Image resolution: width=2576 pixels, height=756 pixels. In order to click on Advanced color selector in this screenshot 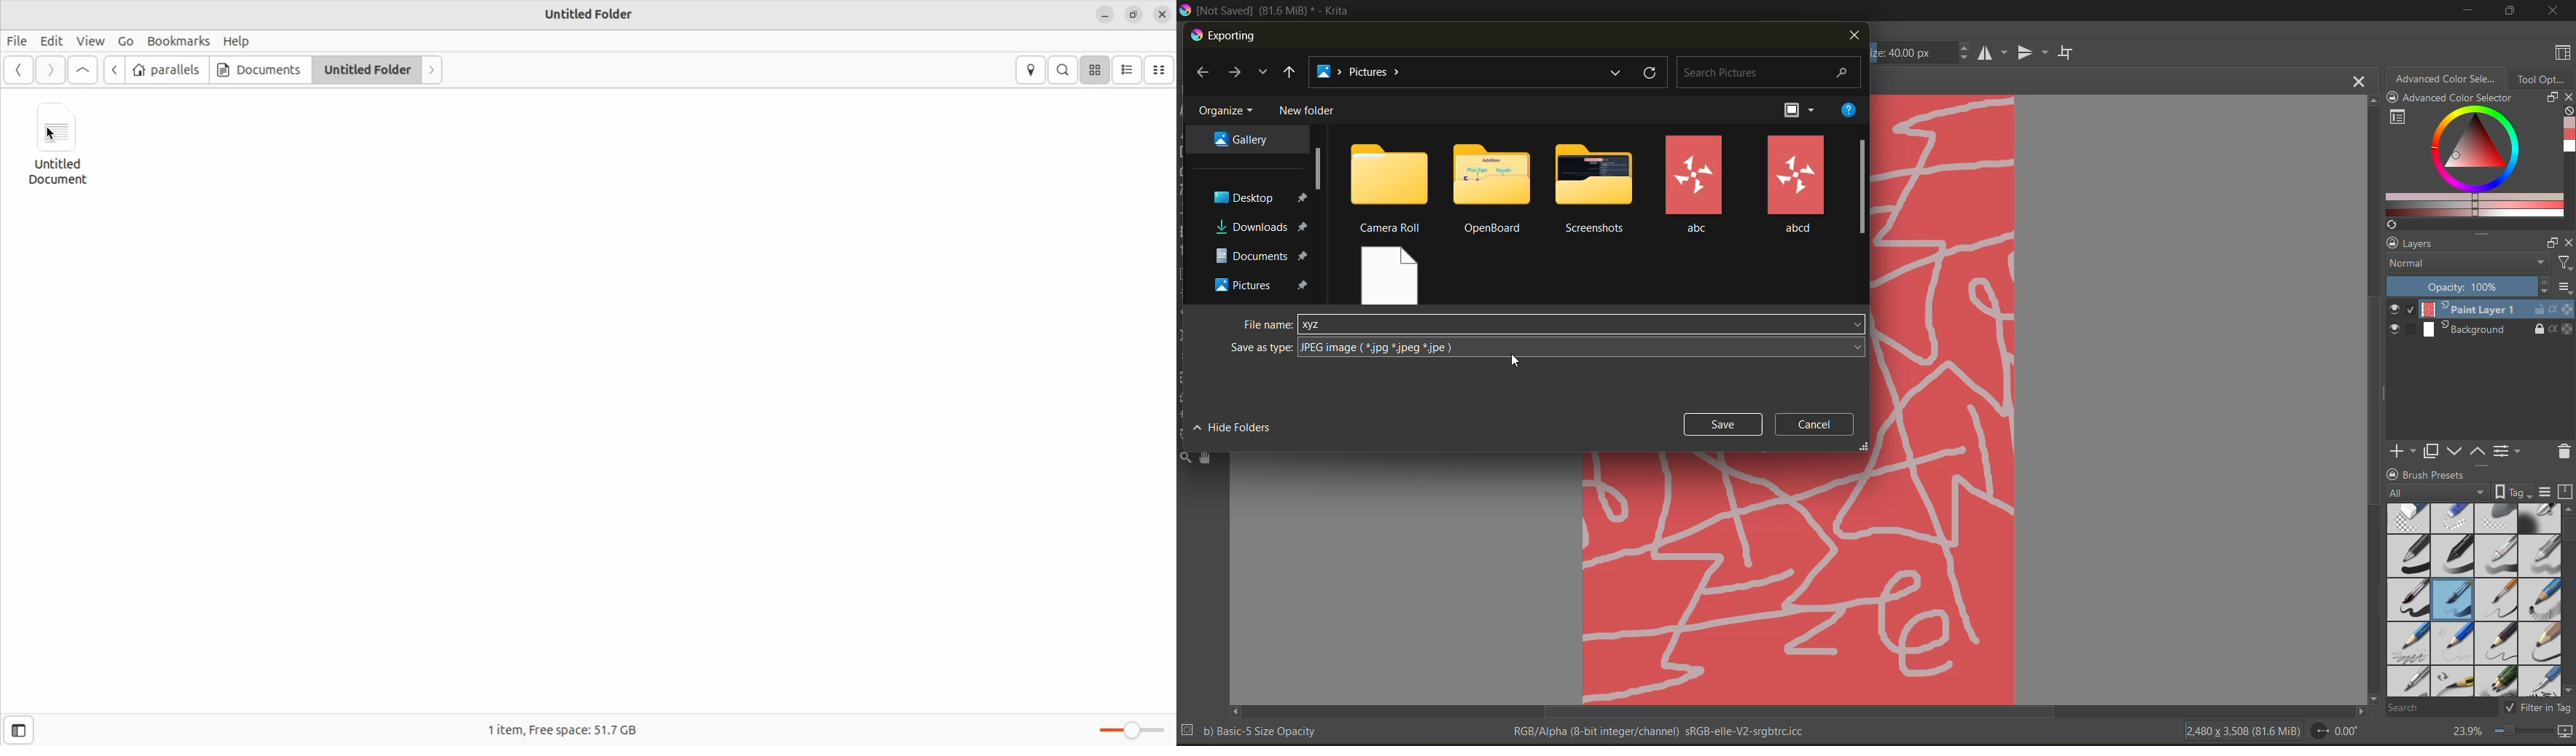, I will do `click(2567, 137)`.